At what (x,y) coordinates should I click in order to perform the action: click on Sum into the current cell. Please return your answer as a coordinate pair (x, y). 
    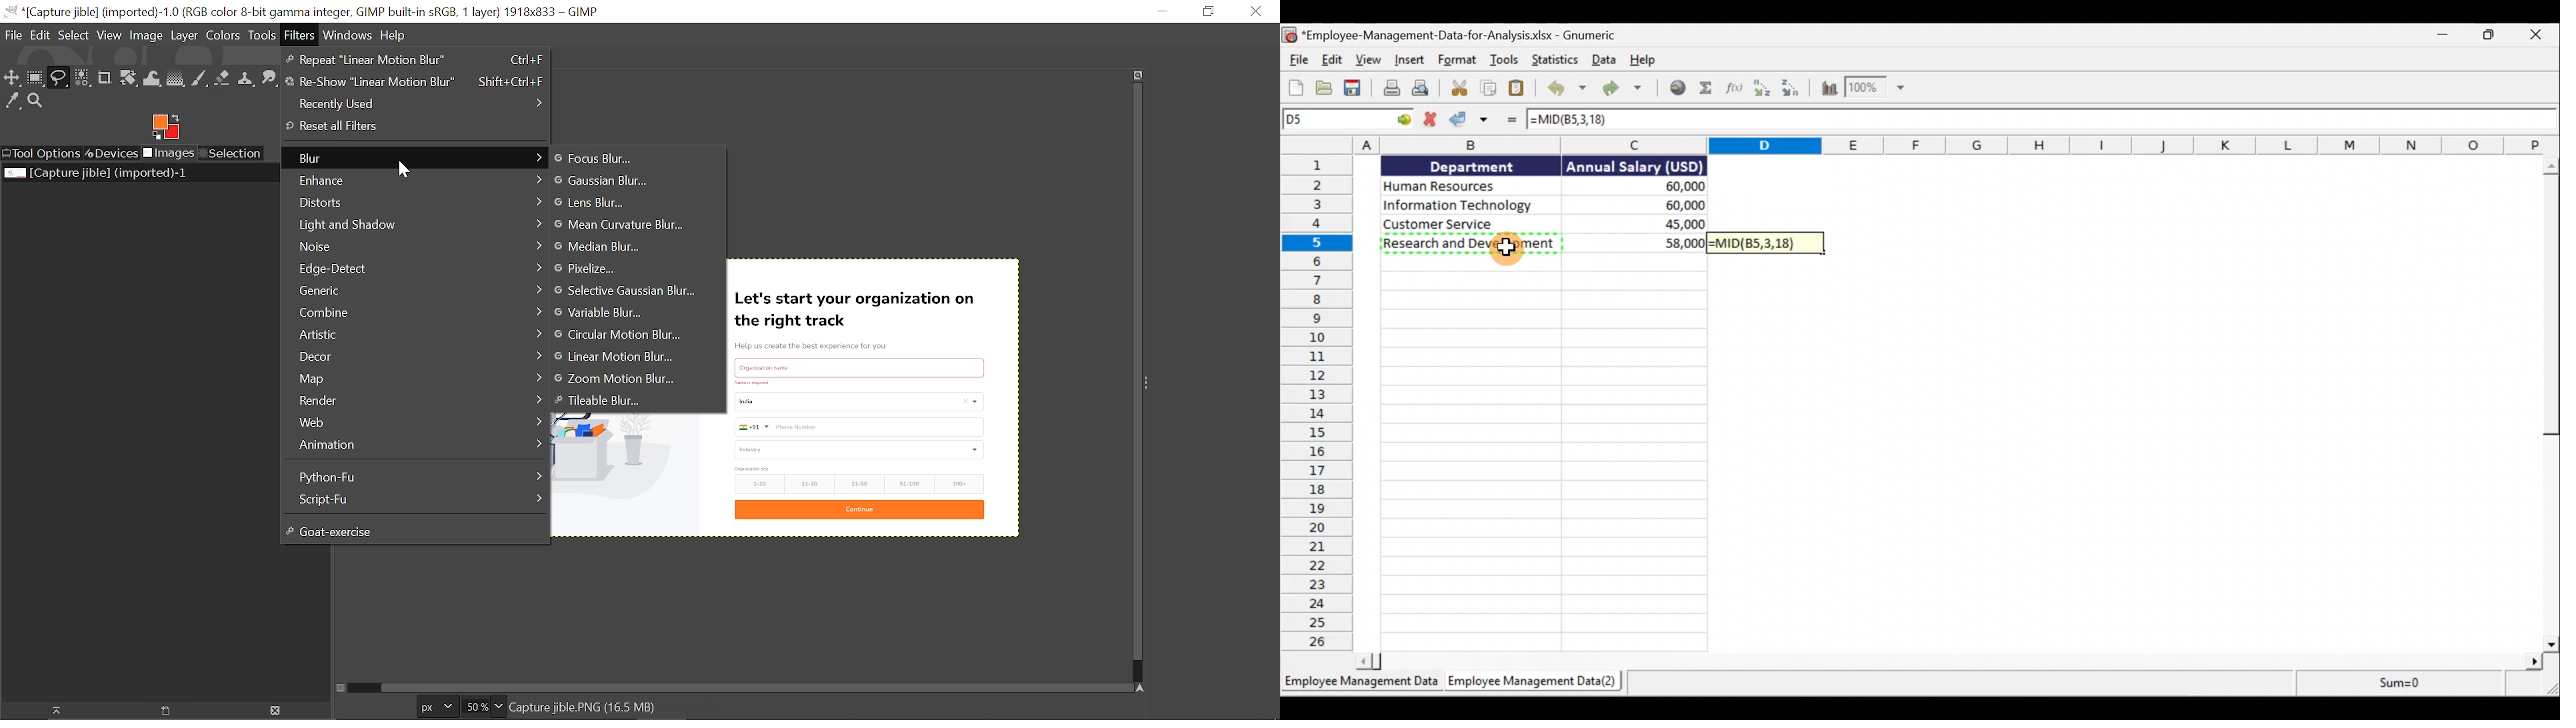
    Looking at the image, I should click on (1706, 91).